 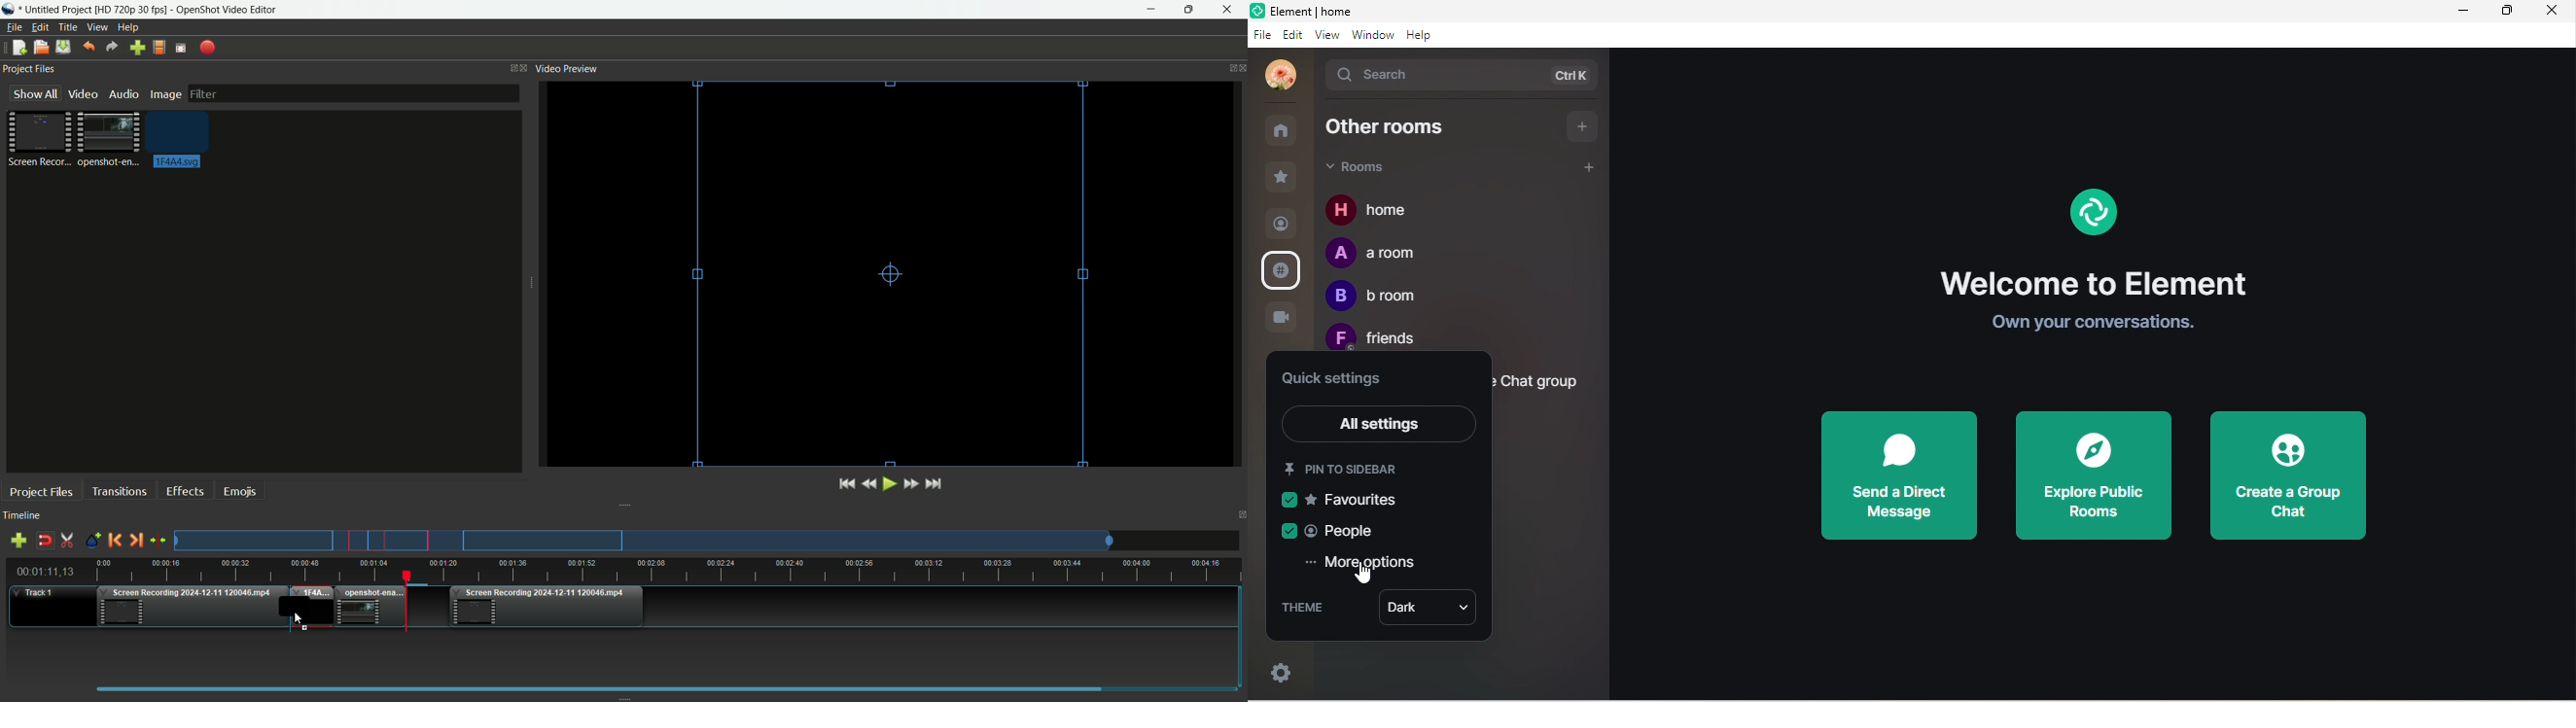 I want to click on create a group chat, so click(x=2291, y=476).